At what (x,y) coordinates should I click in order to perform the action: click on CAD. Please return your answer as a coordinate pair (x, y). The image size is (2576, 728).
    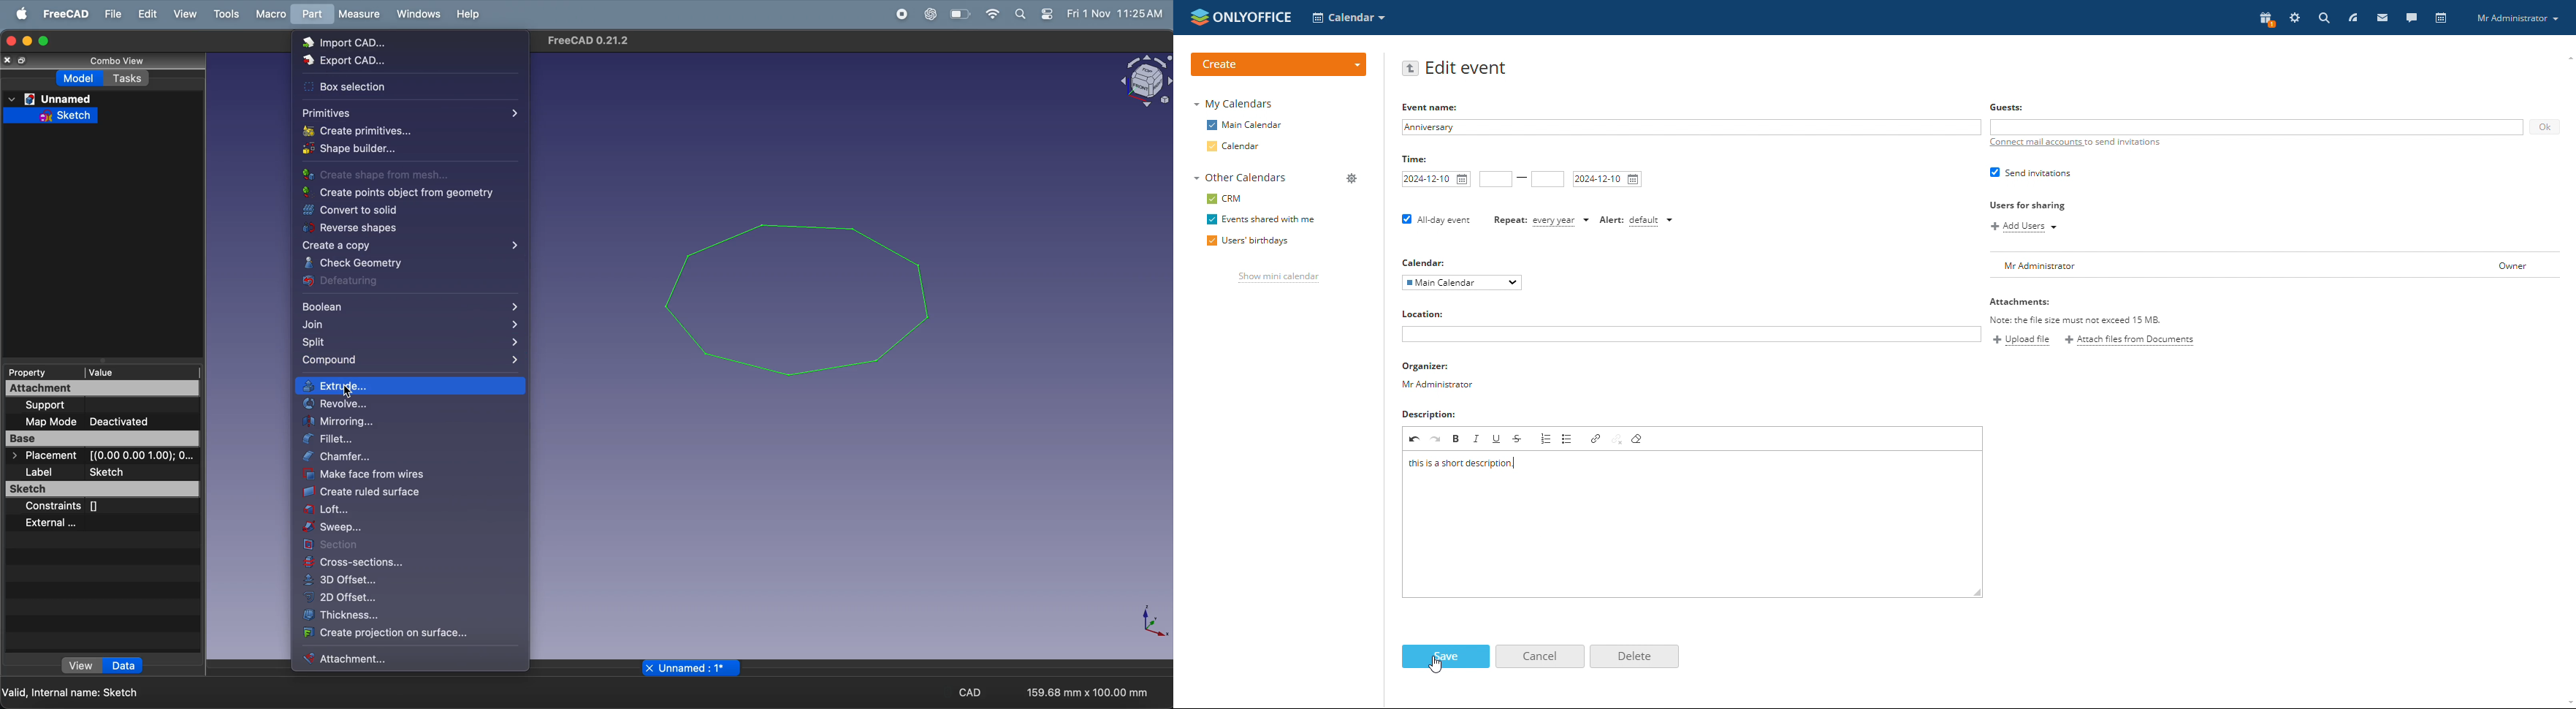
    Looking at the image, I should click on (976, 692).